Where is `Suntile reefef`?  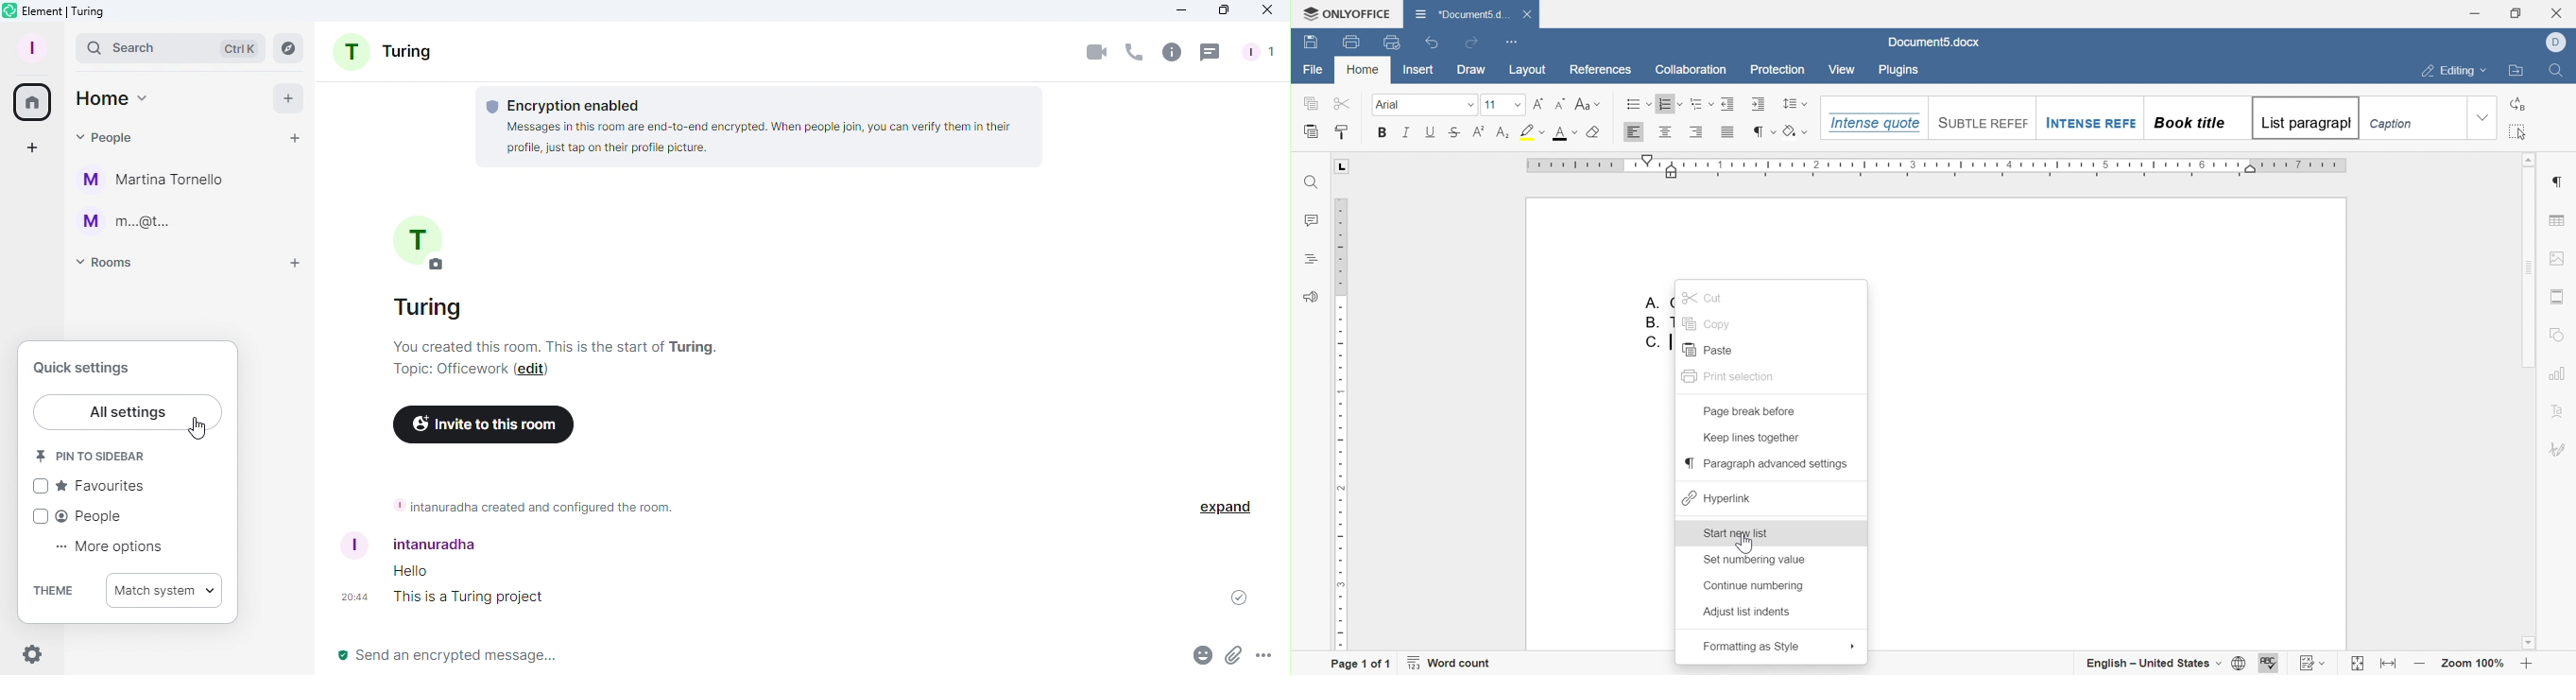
Suntile reefef is located at coordinates (1980, 121).